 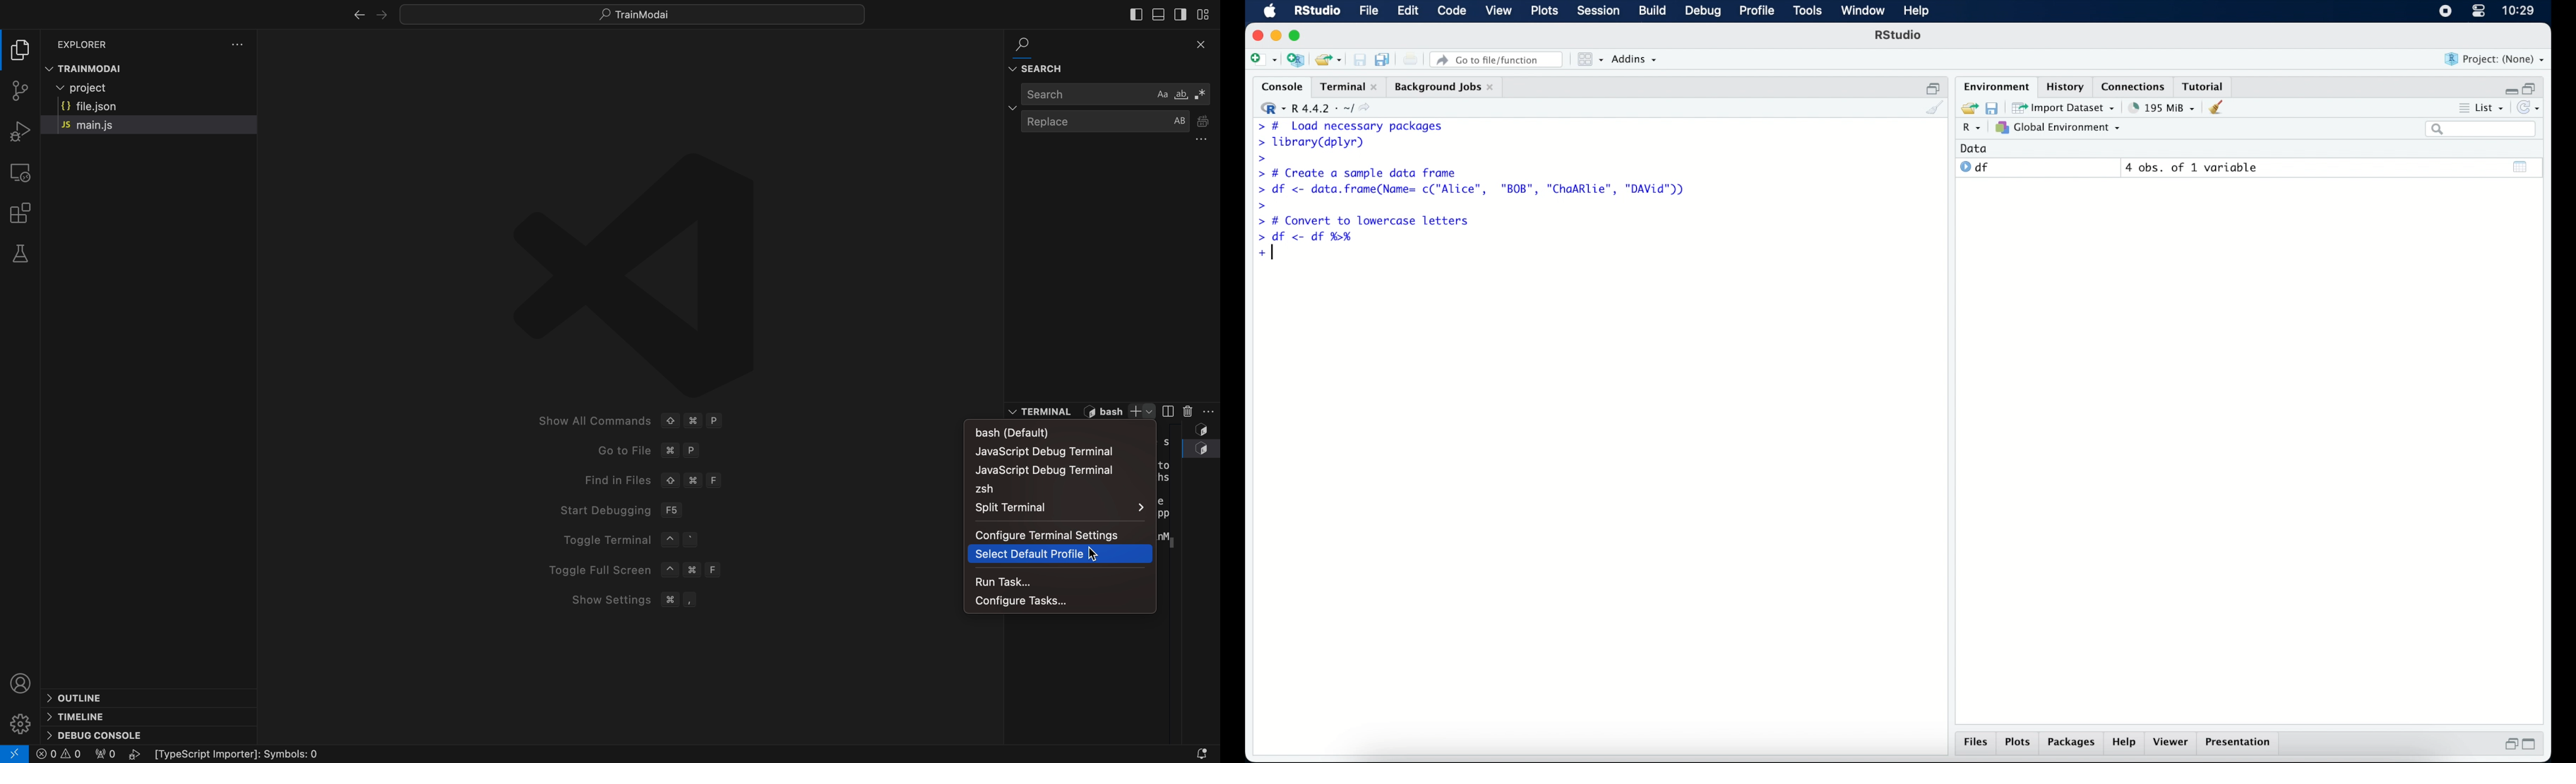 What do you see at coordinates (1069, 470) in the screenshot?
I see `` at bounding box center [1069, 470].